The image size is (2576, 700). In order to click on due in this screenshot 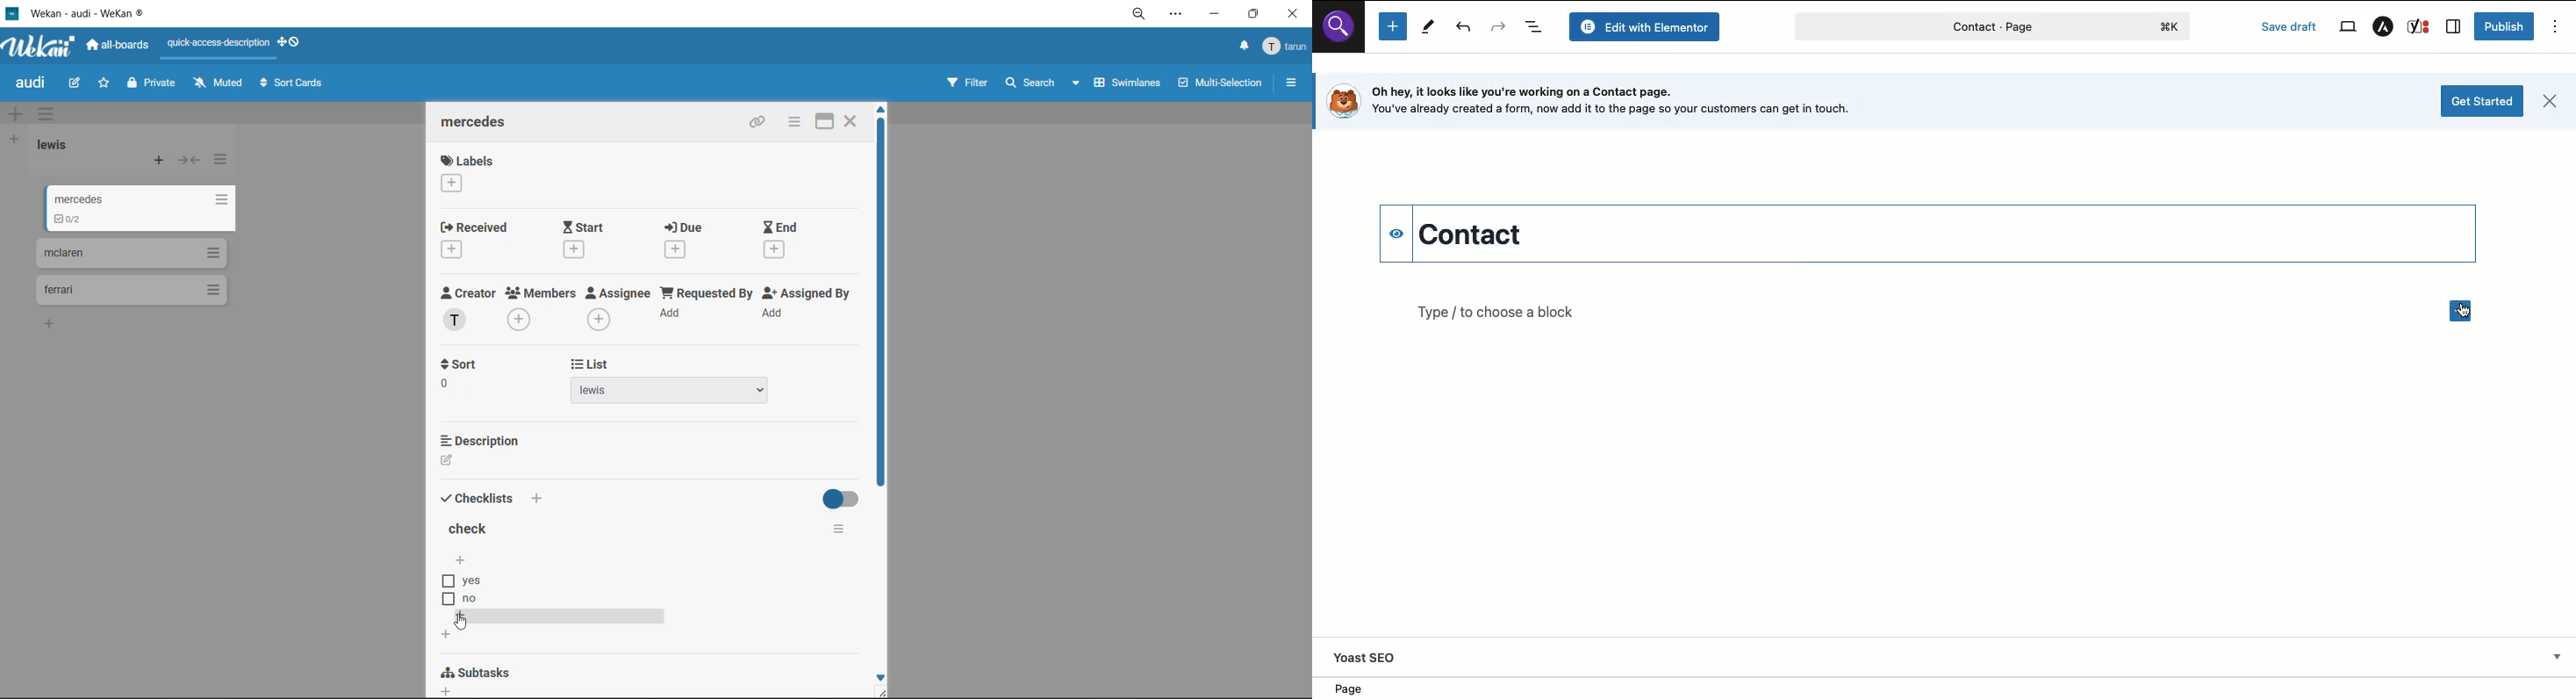, I will do `click(685, 228)`.